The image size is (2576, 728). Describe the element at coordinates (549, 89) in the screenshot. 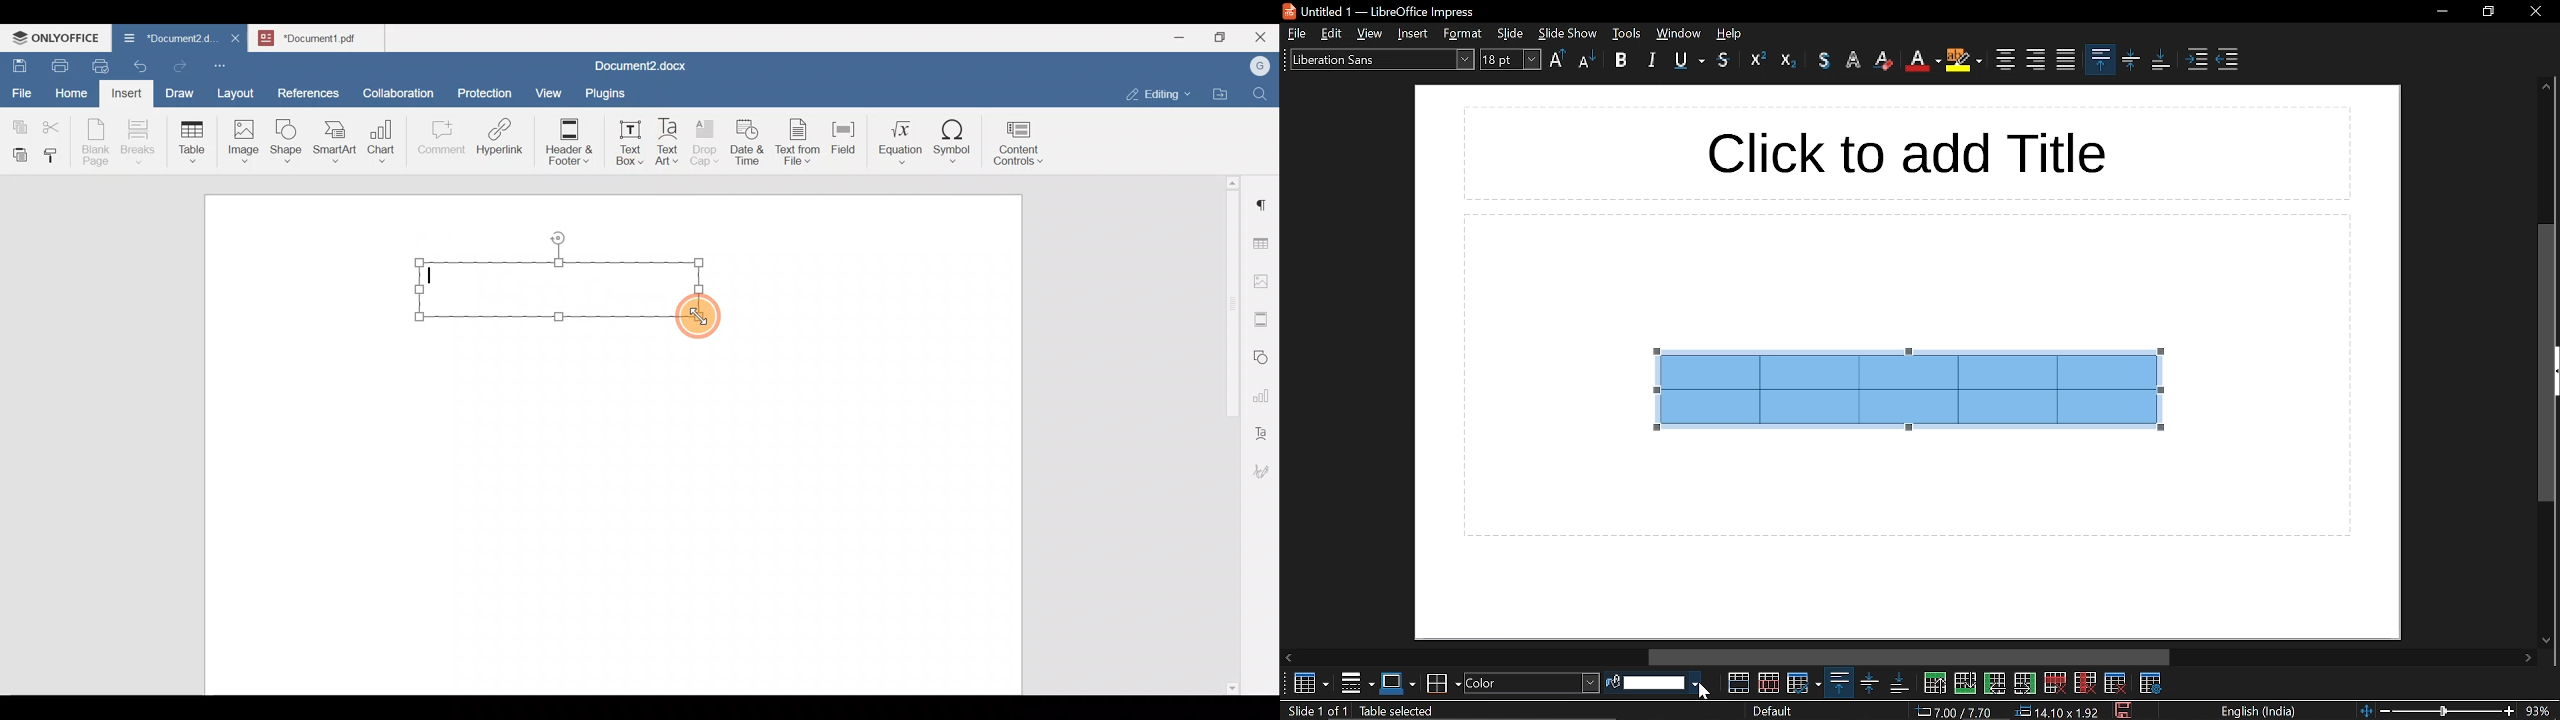

I see `View` at that location.